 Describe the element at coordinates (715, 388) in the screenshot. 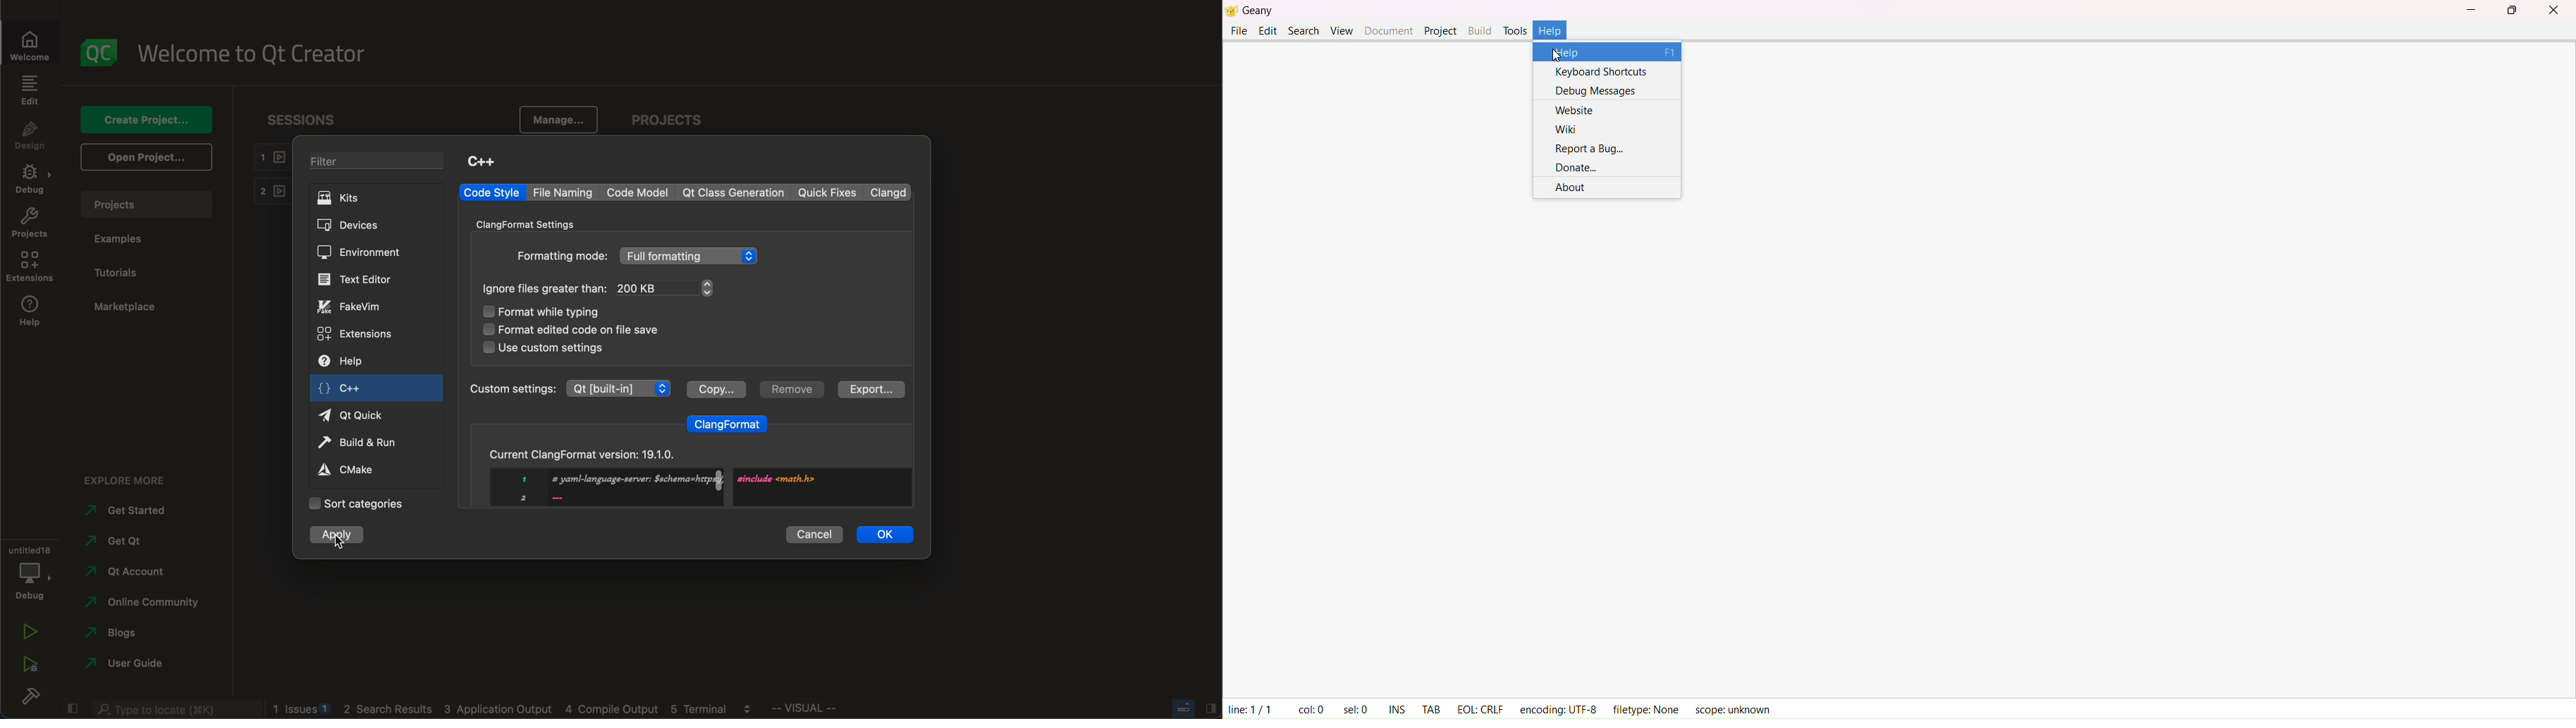

I see `copy` at that location.